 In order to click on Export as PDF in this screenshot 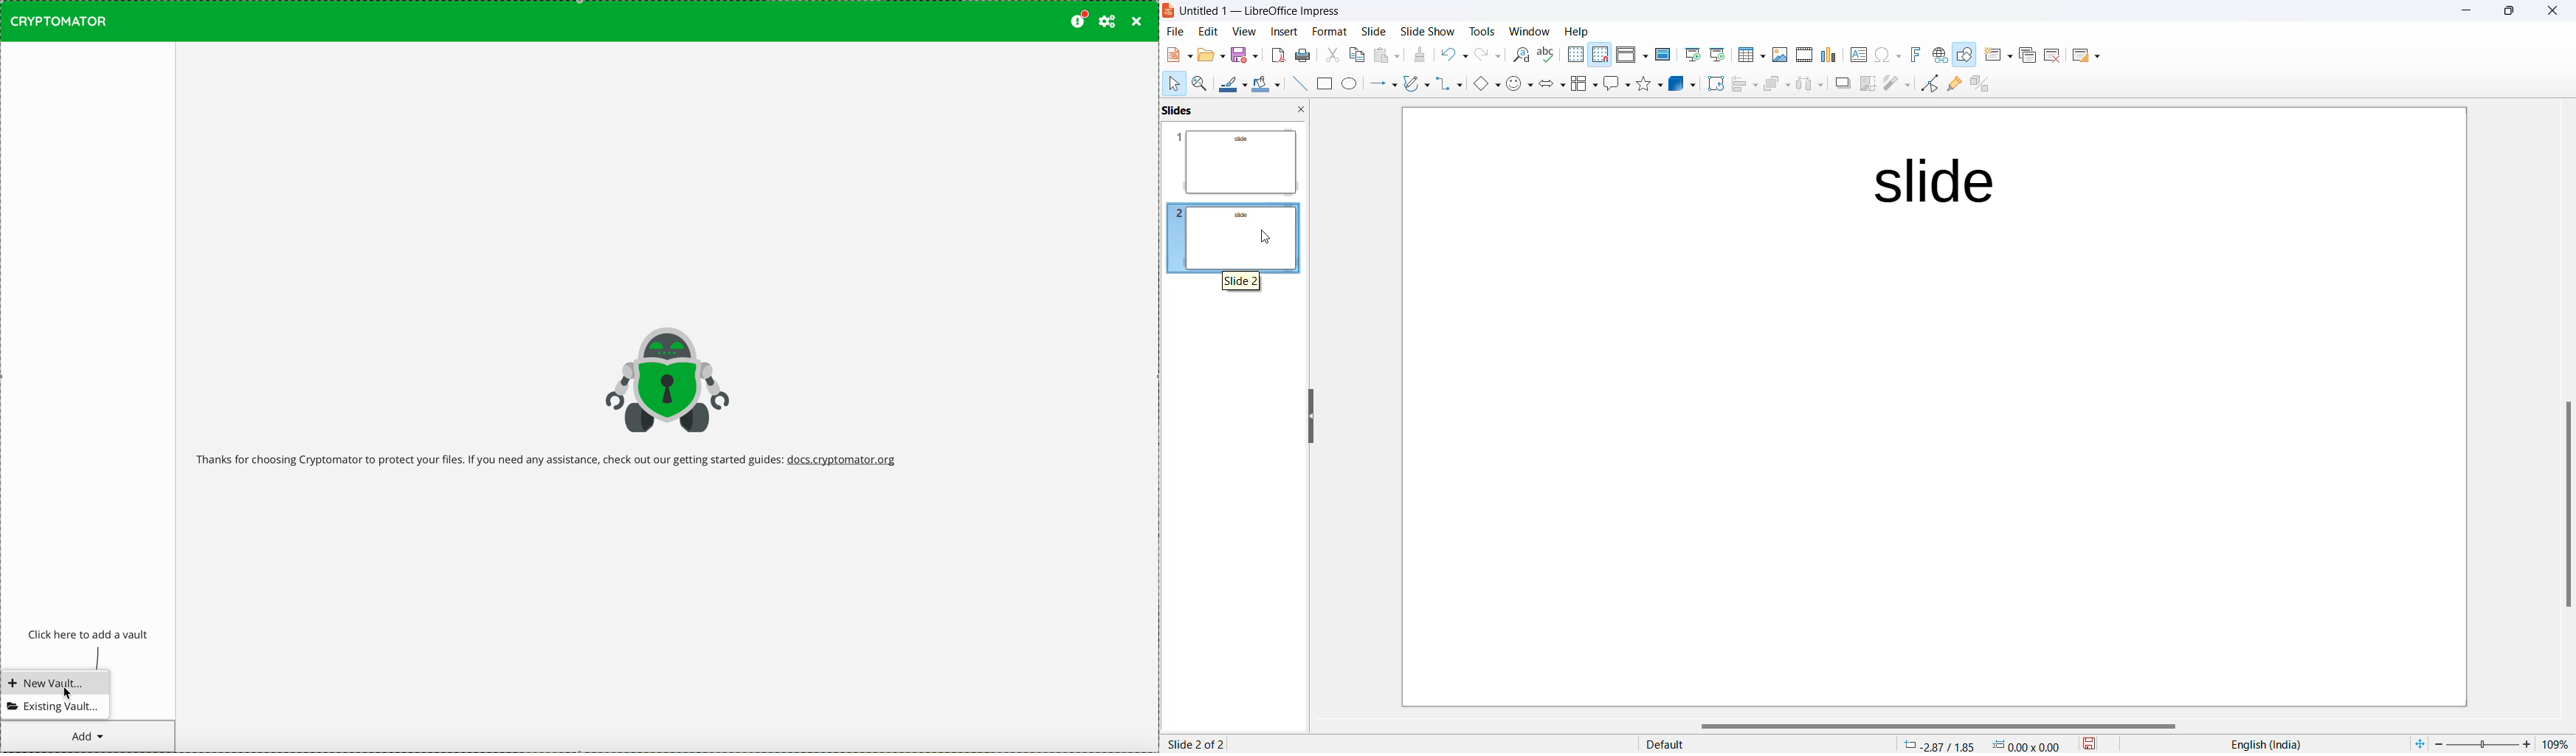, I will do `click(1276, 55)`.